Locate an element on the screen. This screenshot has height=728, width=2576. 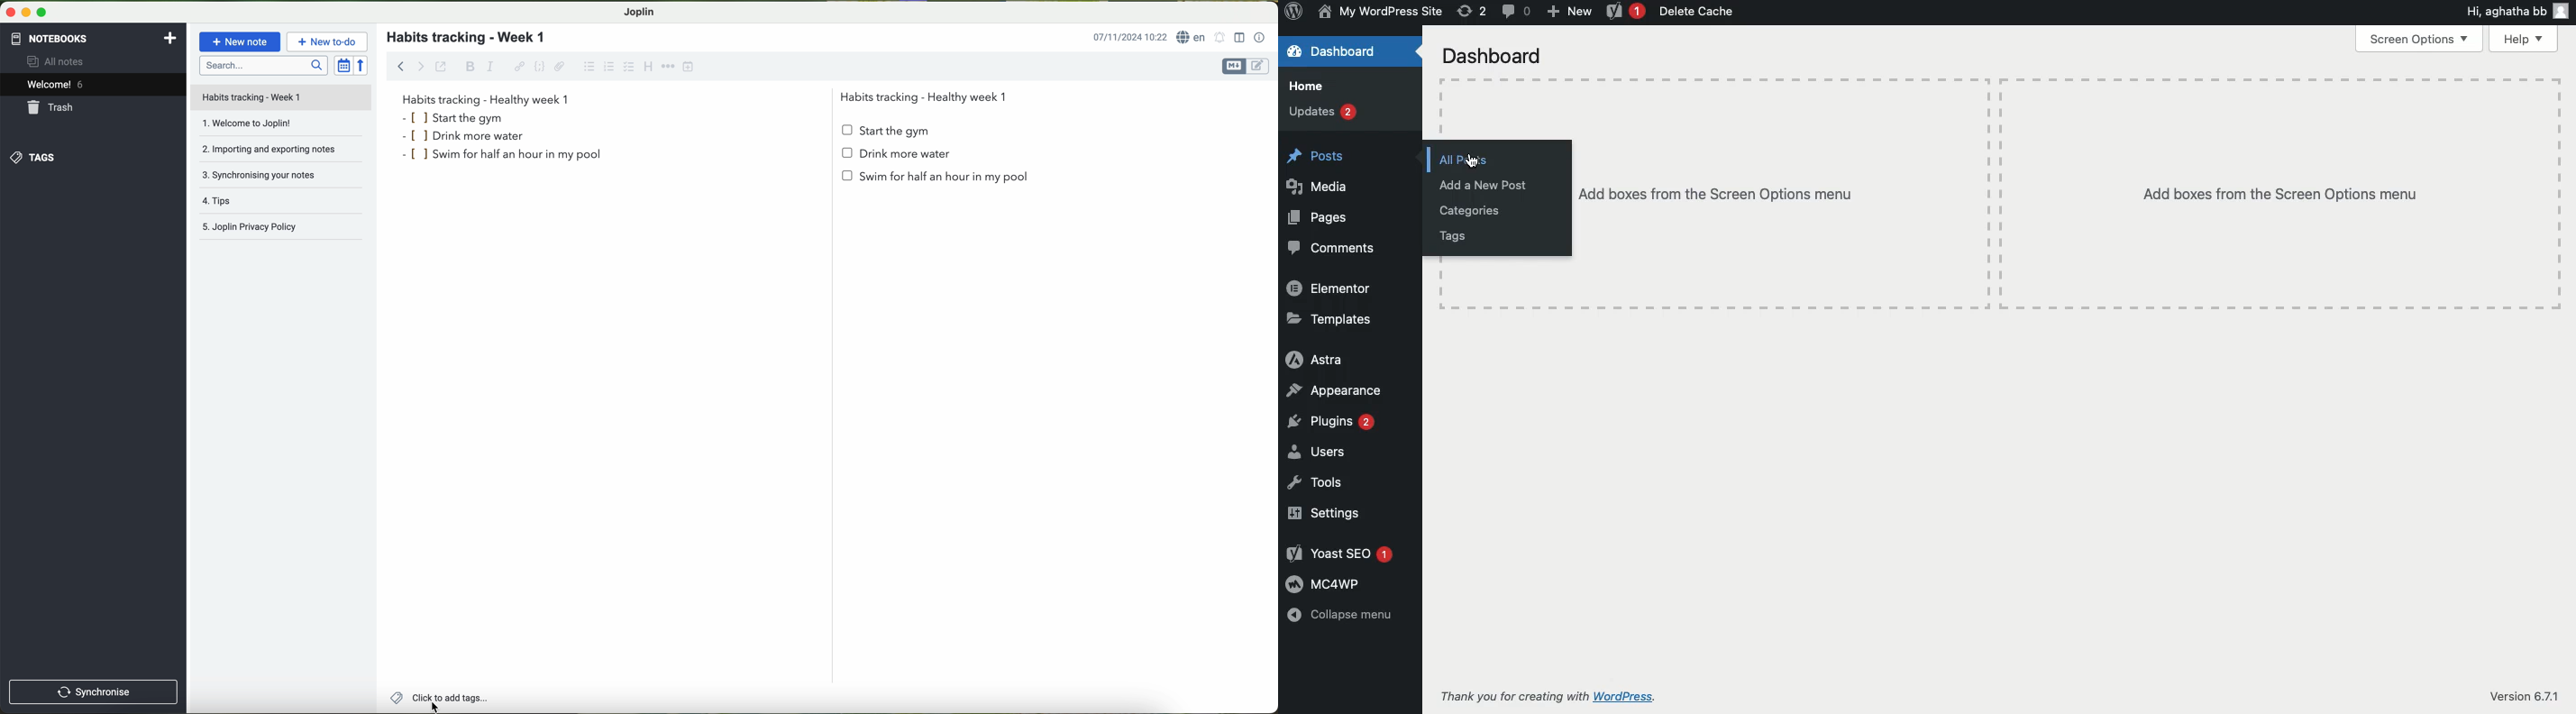
habits tracking week 1 is located at coordinates (486, 99).